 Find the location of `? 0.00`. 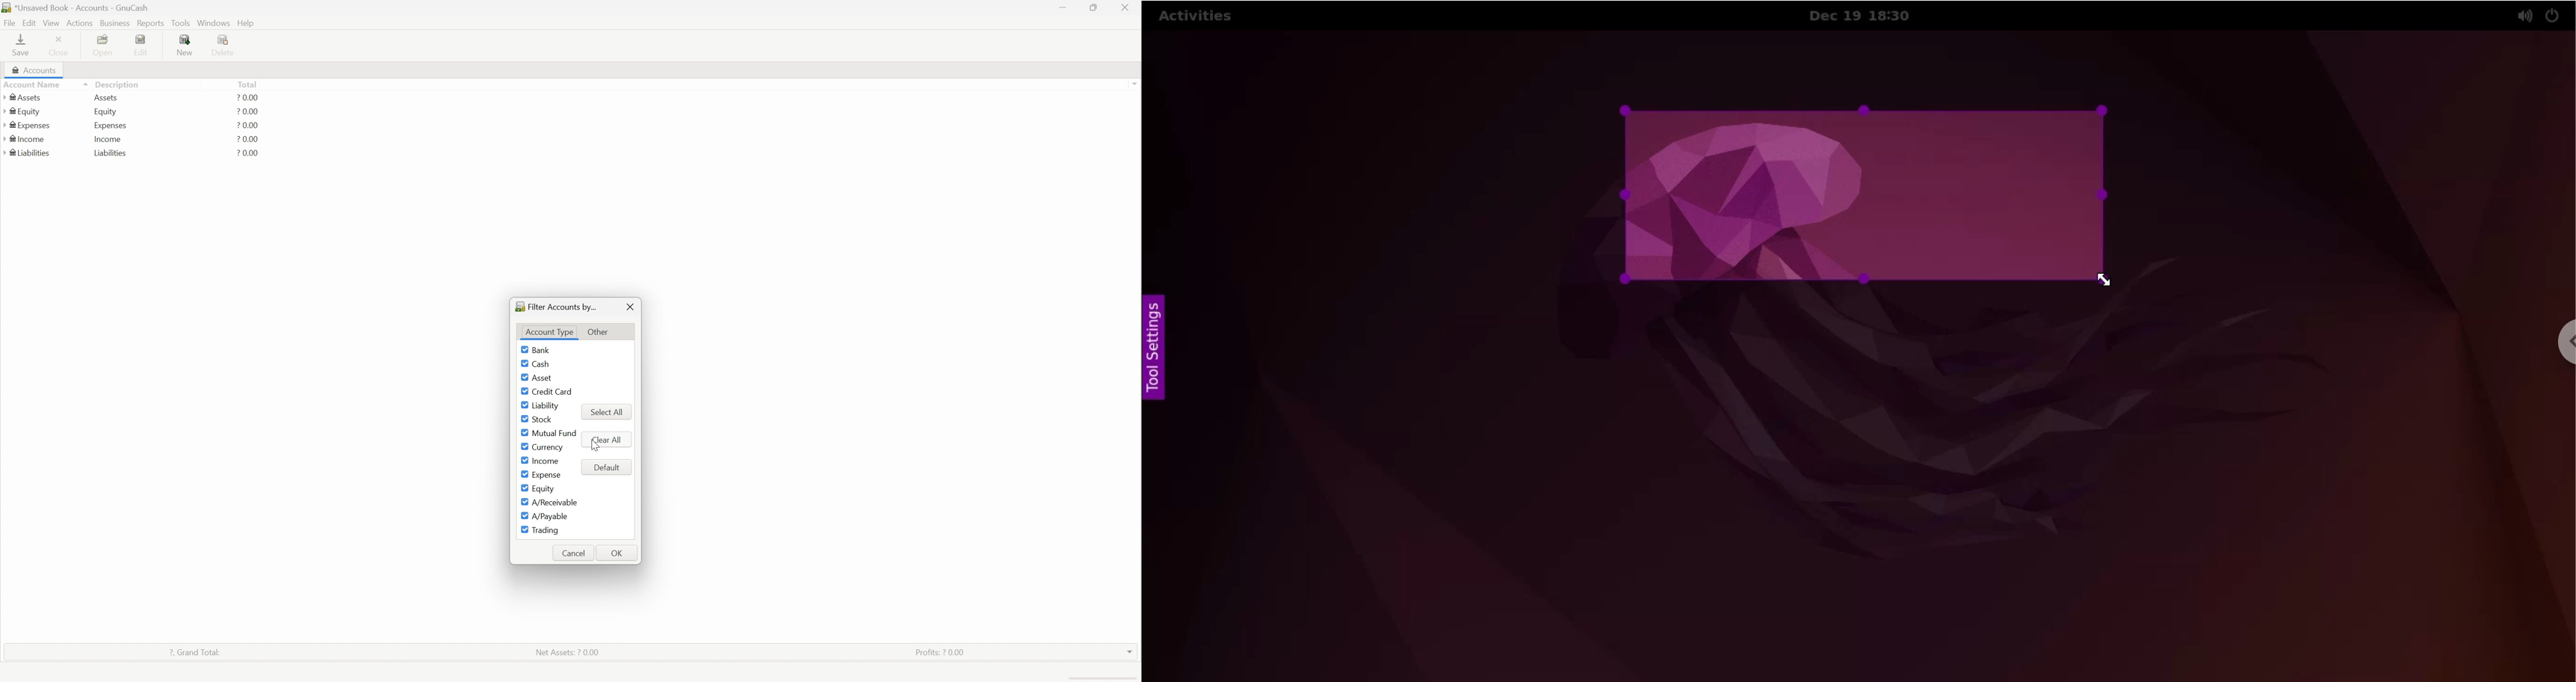

? 0.00 is located at coordinates (247, 125).